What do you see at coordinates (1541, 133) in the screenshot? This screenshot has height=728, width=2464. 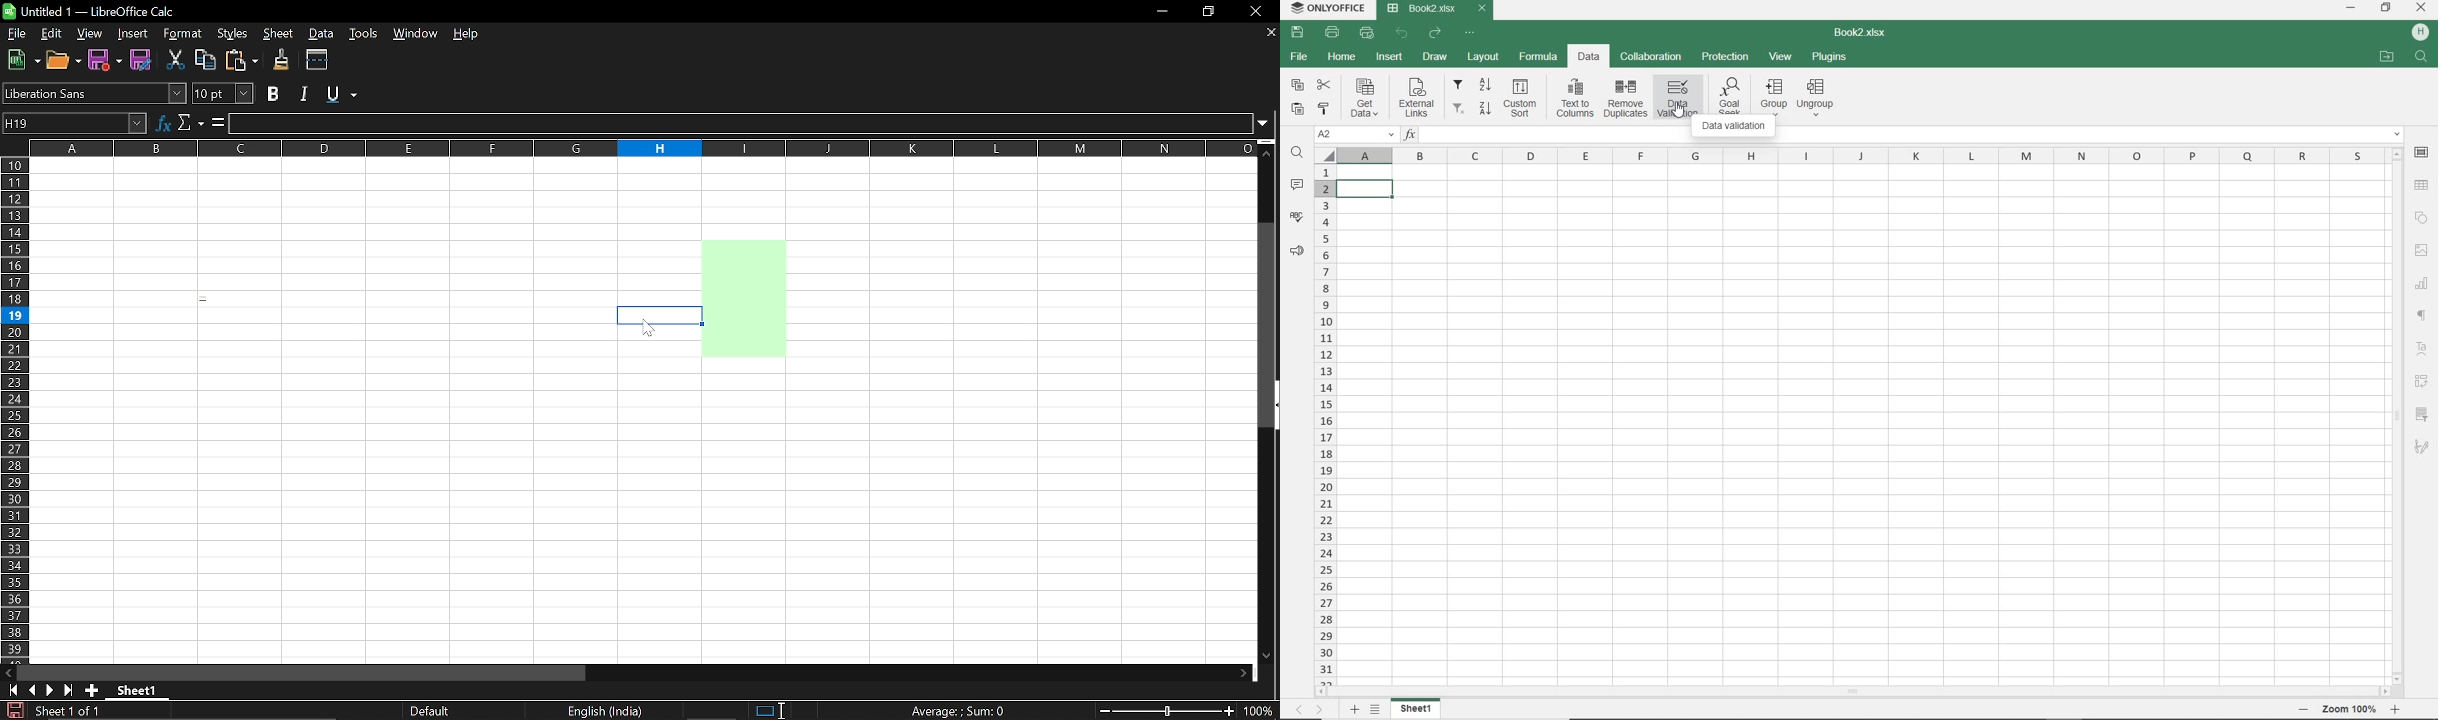 I see `INSERT FUNCTION` at bounding box center [1541, 133].